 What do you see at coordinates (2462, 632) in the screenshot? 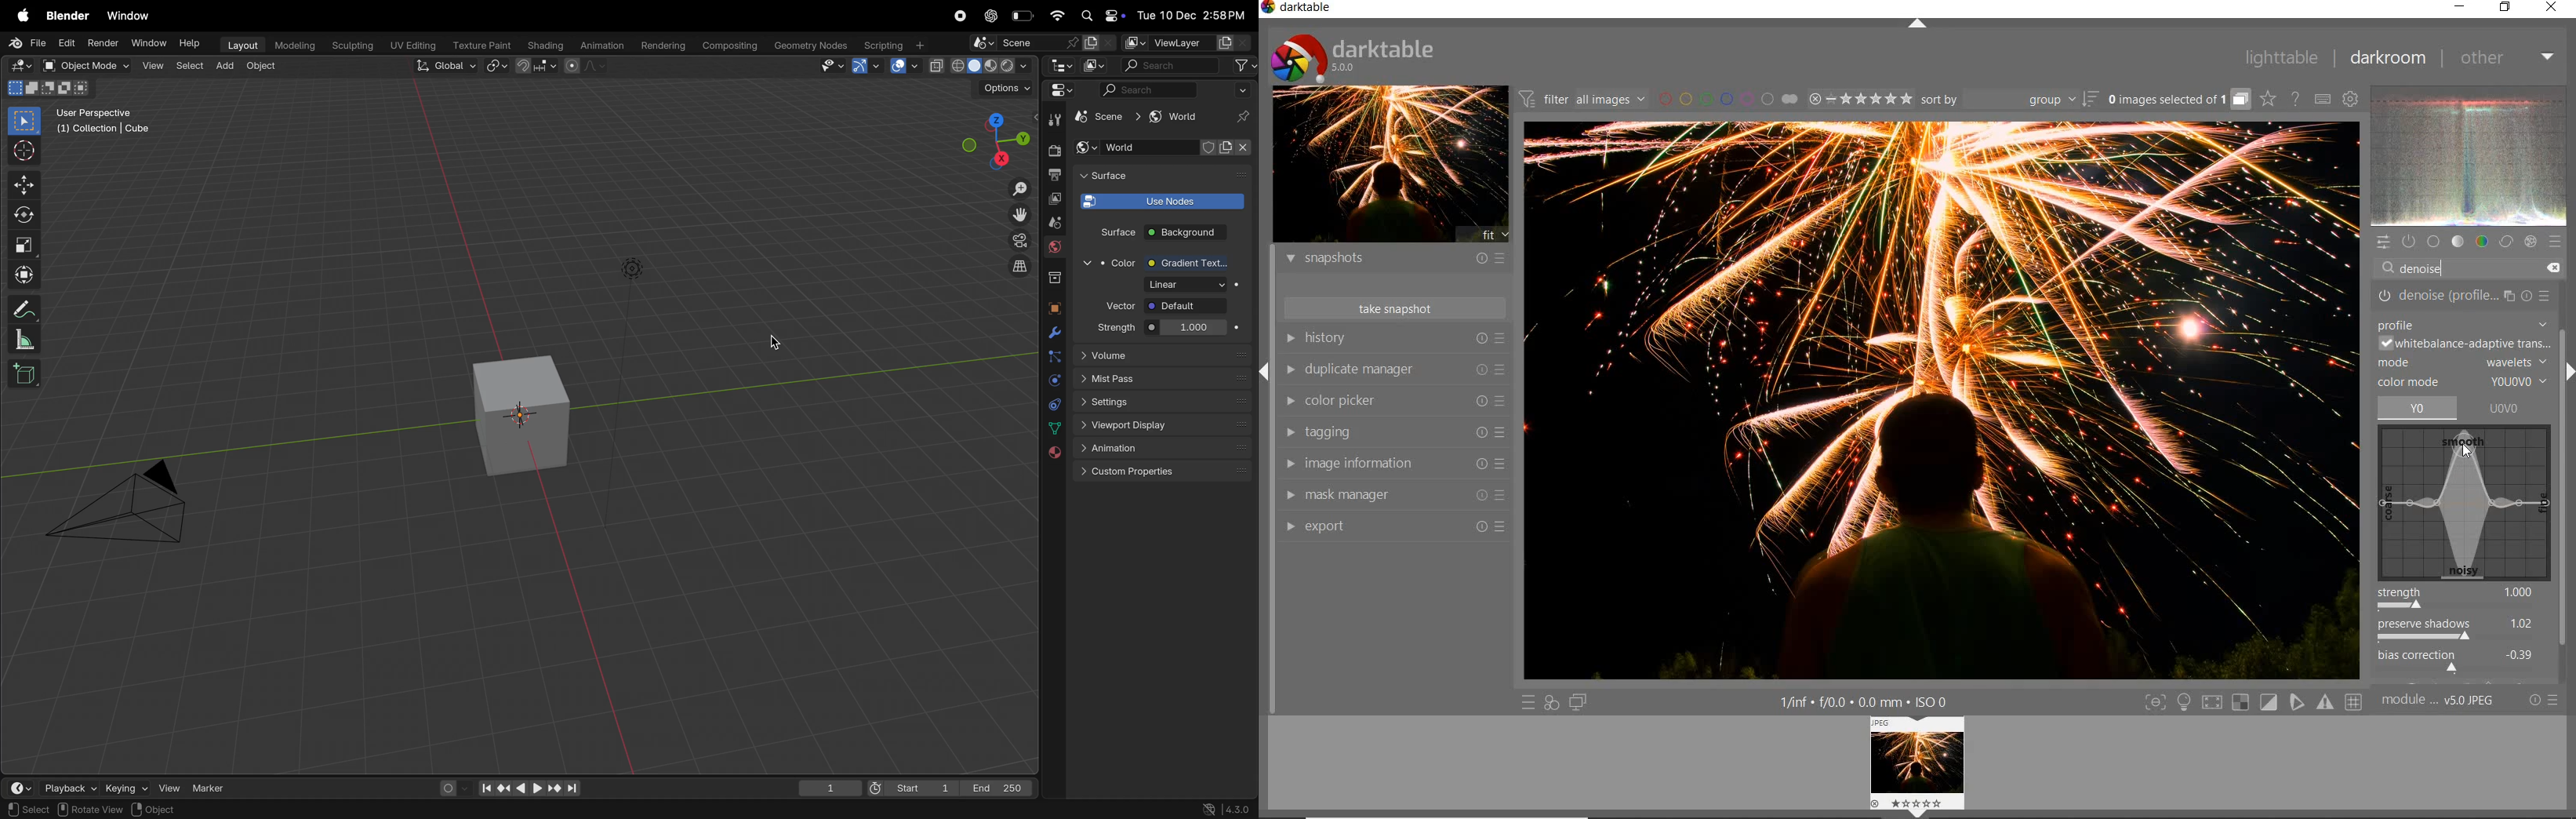
I see `preserve shadows` at bounding box center [2462, 632].